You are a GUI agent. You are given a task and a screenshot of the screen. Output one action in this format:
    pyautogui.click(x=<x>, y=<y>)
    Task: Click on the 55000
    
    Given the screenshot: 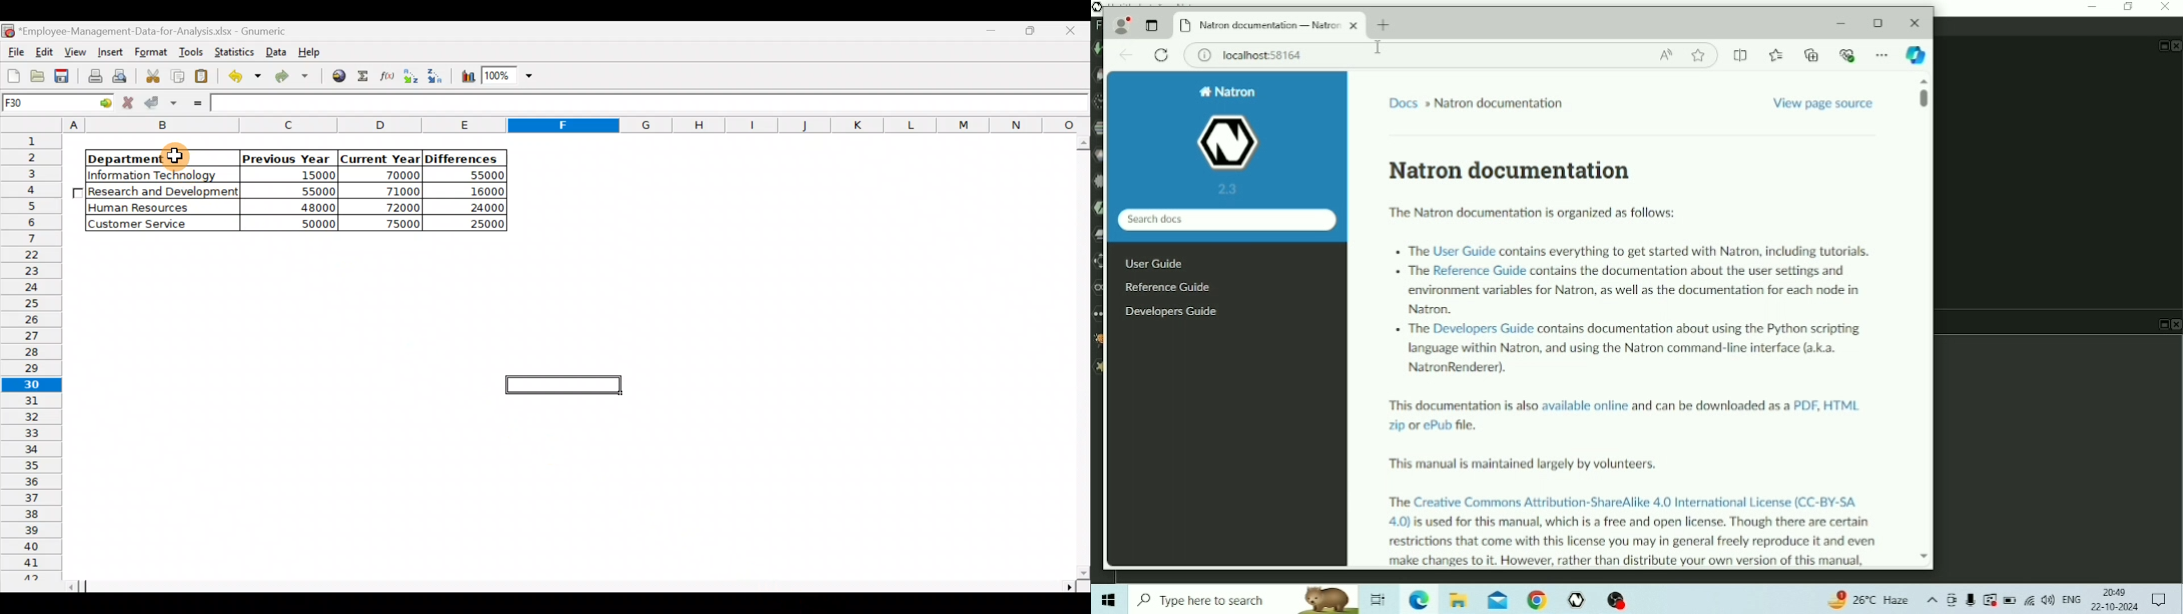 What is the action you would take?
    pyautogui.click(x=312, y=191)
    